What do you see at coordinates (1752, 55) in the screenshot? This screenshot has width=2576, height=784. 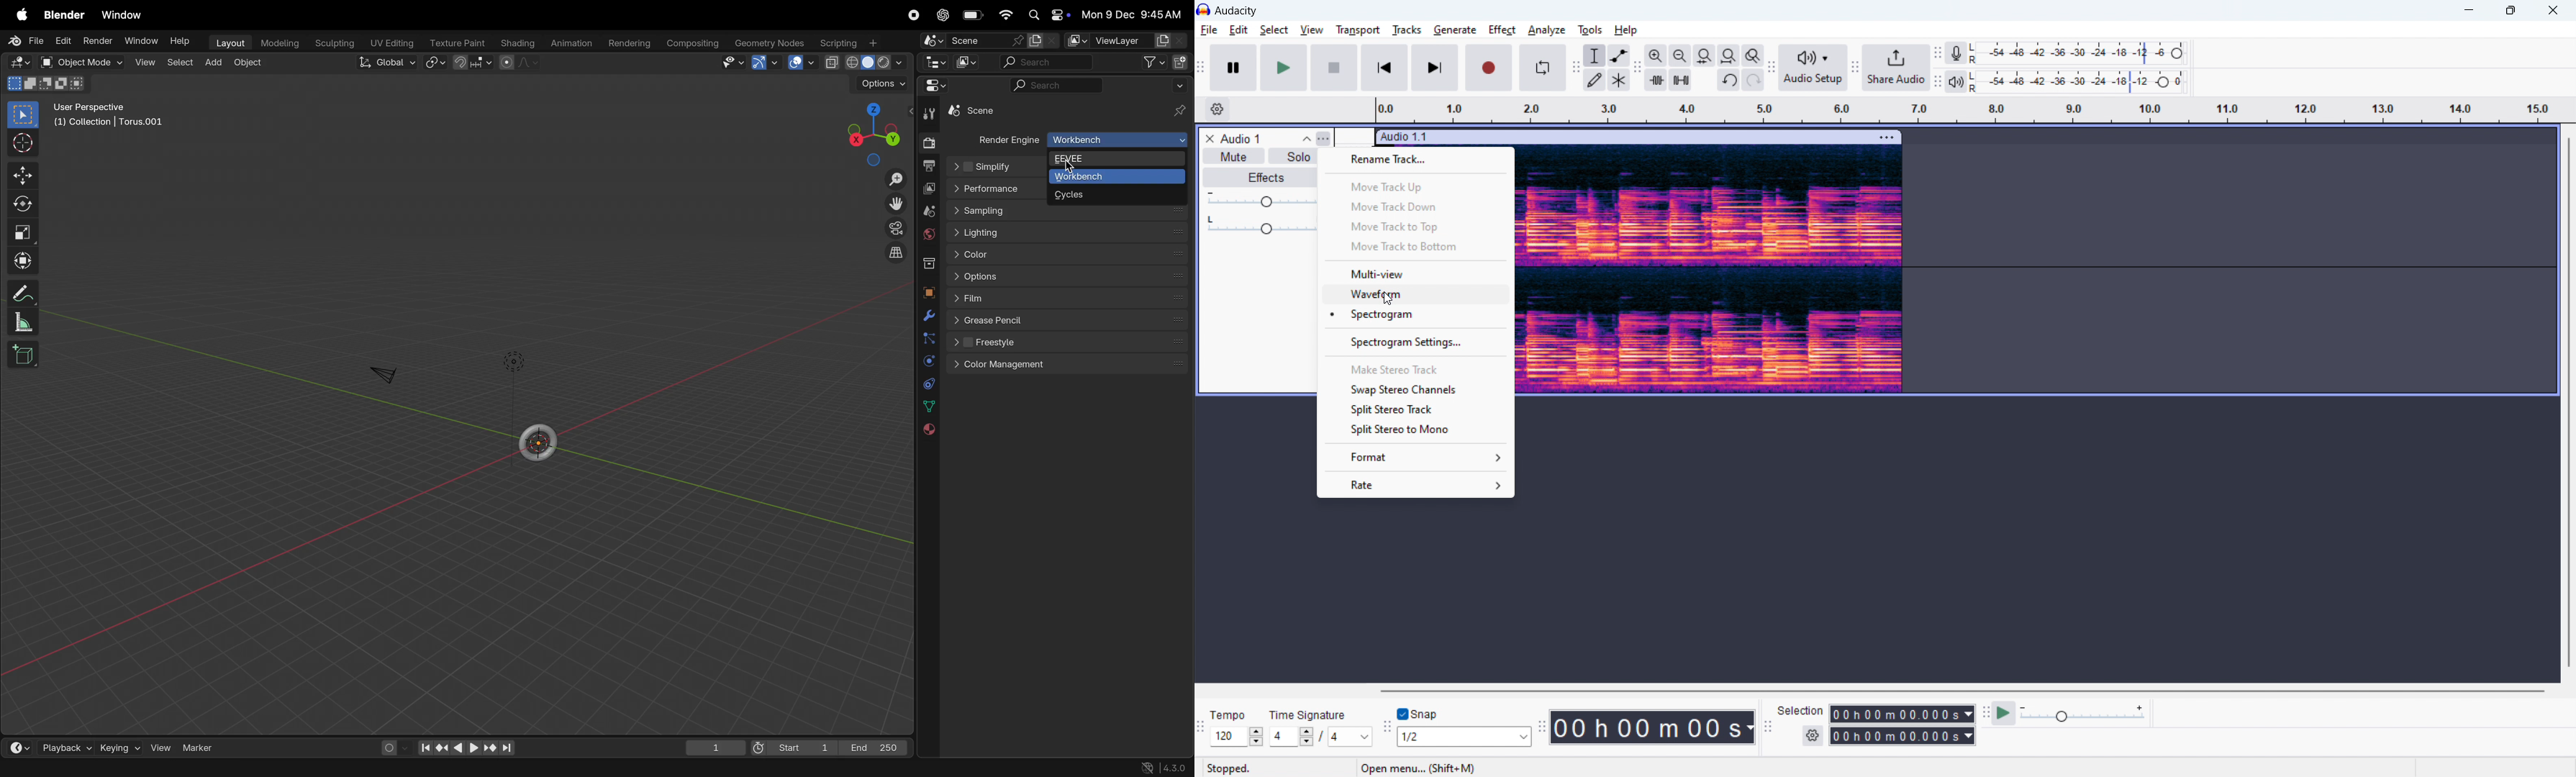 I see `toggle zoom` at bounding box center [1752, 55].